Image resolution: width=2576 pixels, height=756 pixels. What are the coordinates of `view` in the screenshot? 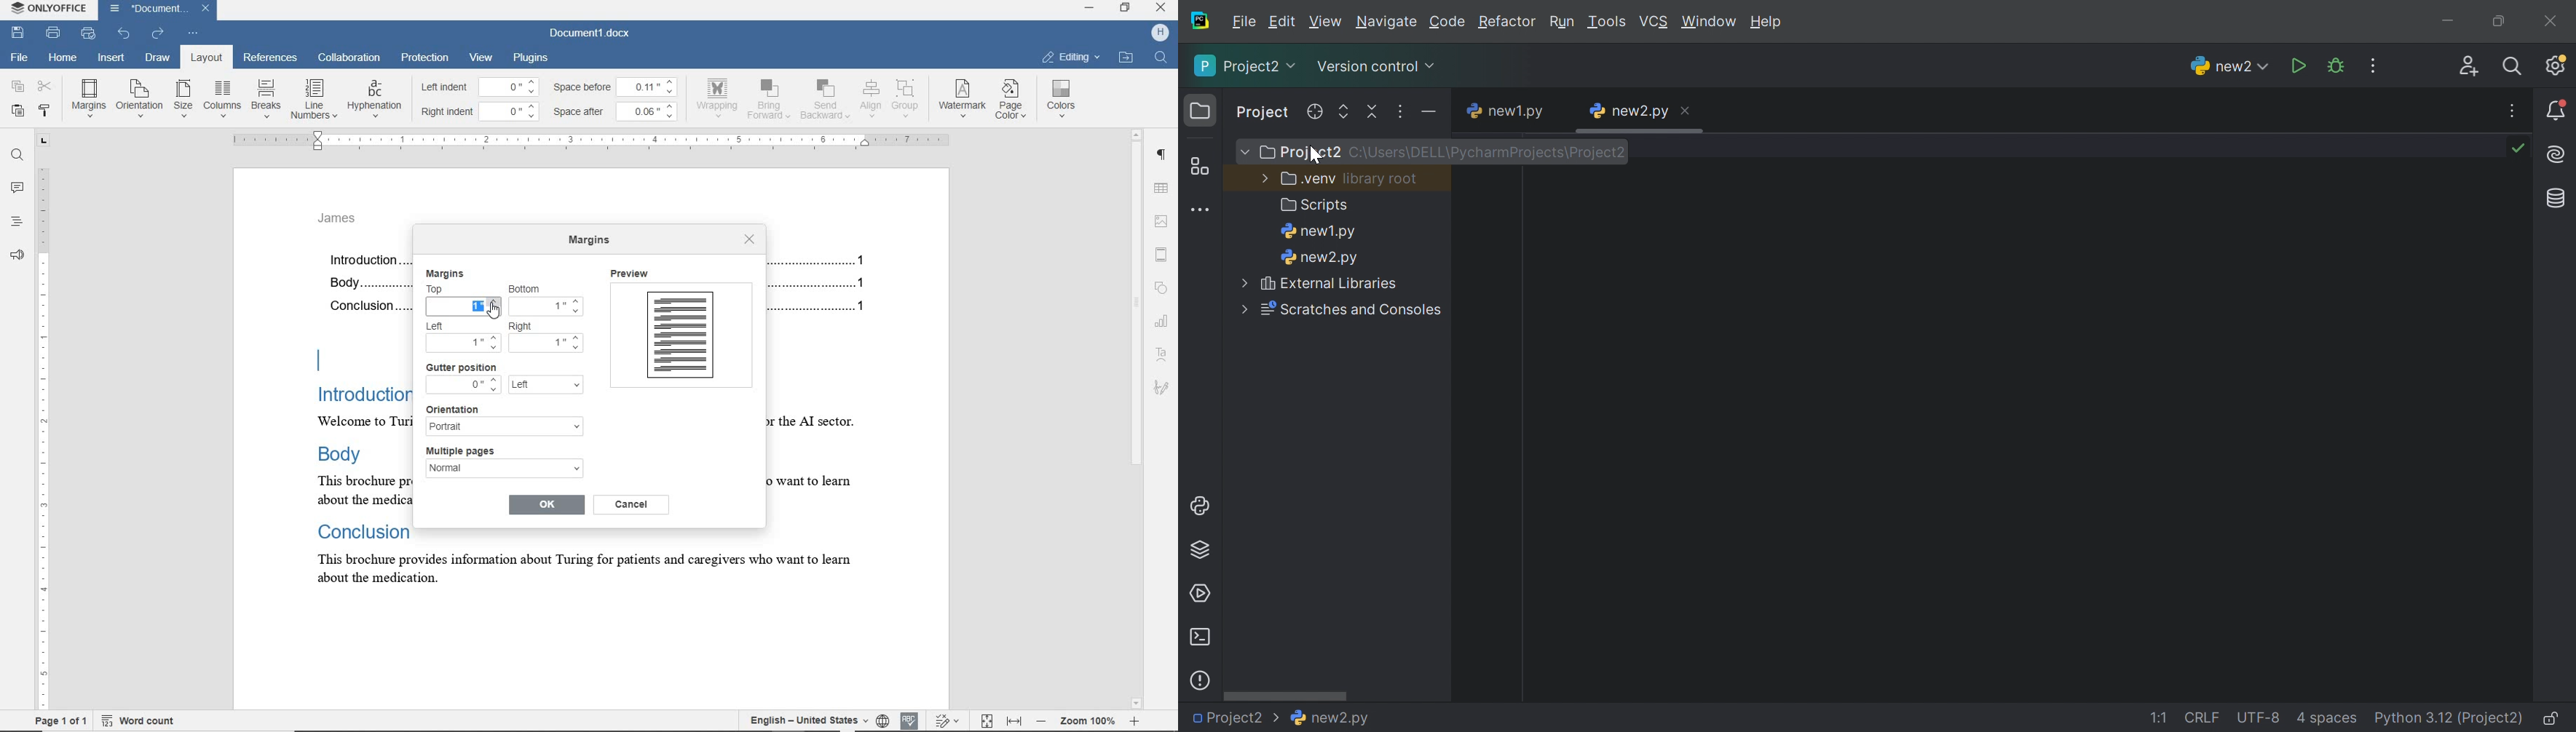 It's located at (481, 57).